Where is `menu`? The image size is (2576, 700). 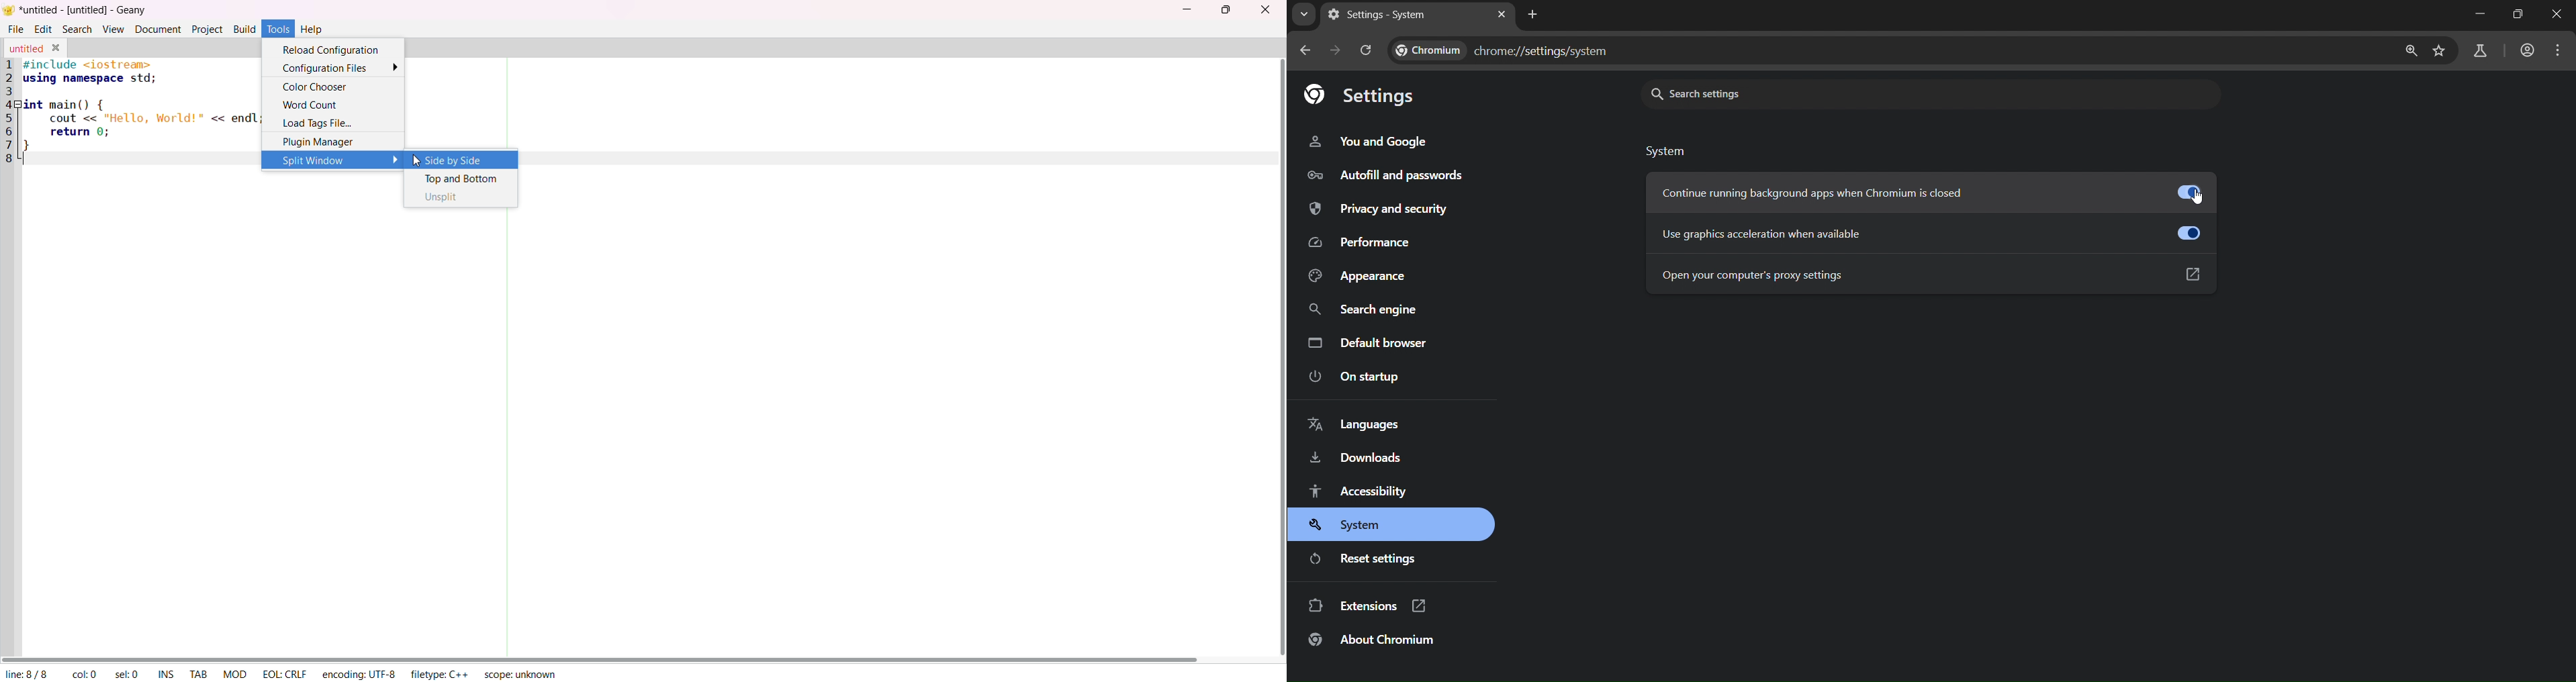
menu is located at coordinates (2561, 50).